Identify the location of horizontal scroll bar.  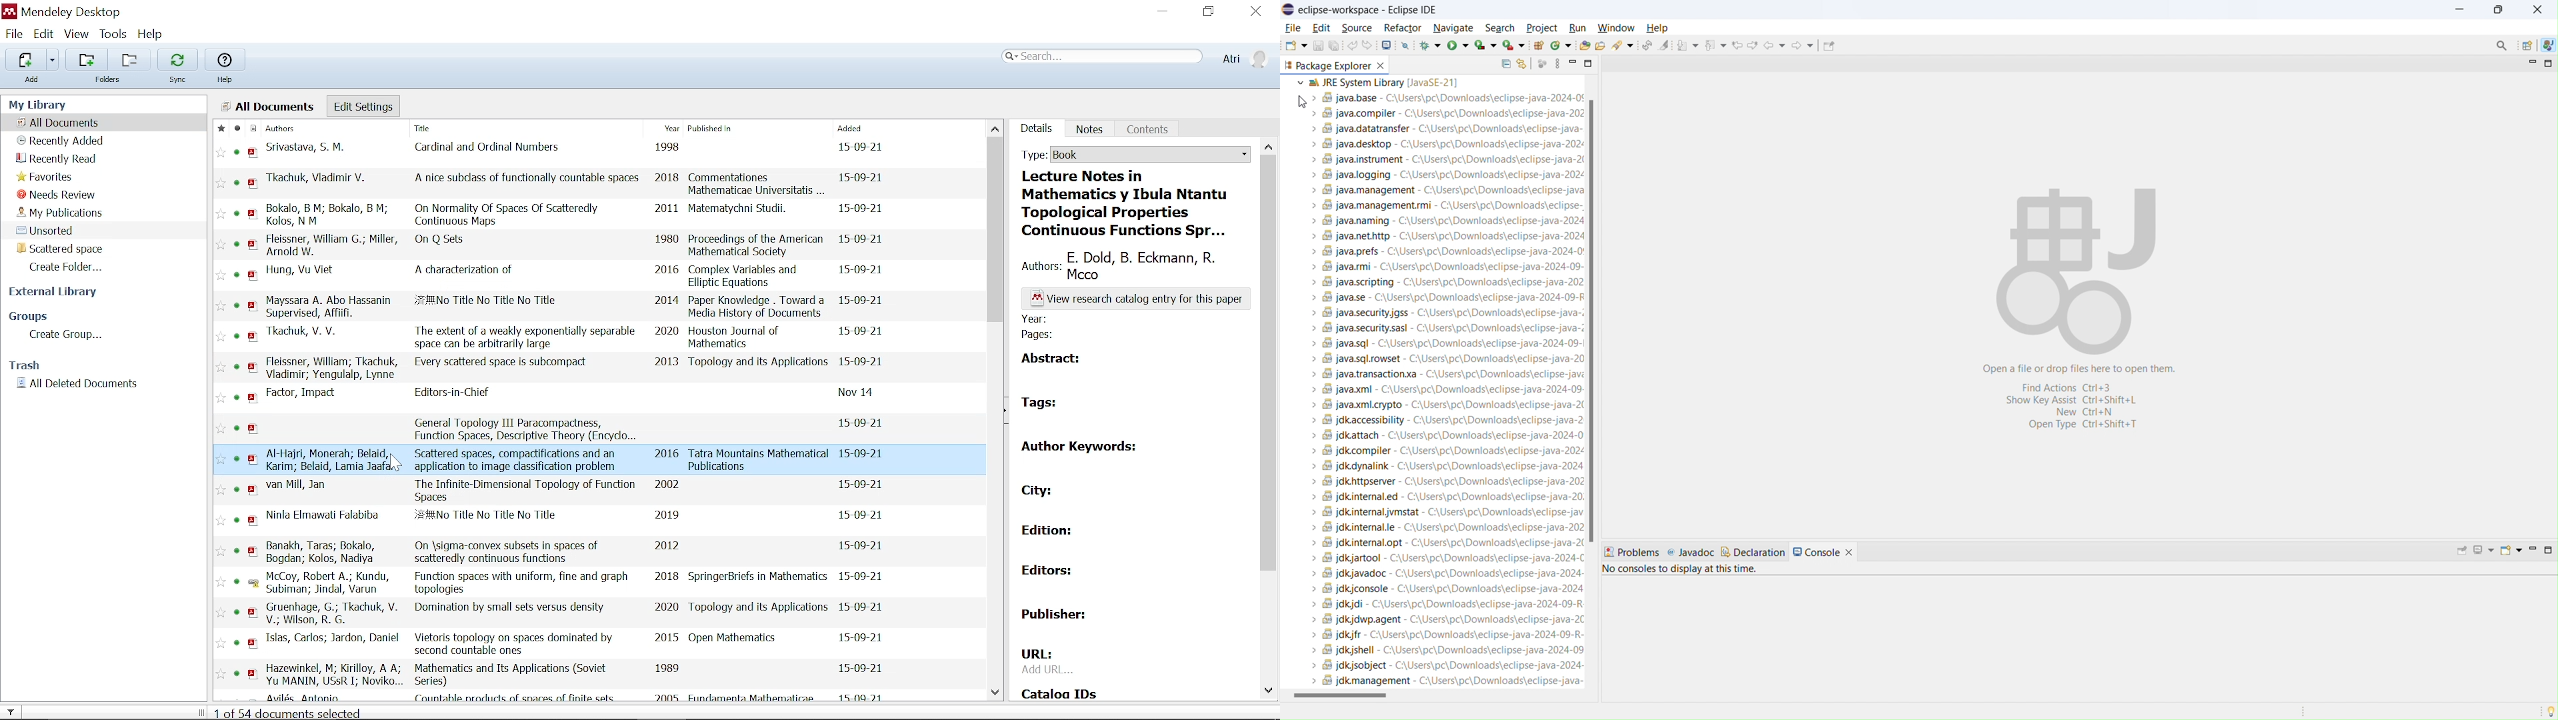
(1442, 699).